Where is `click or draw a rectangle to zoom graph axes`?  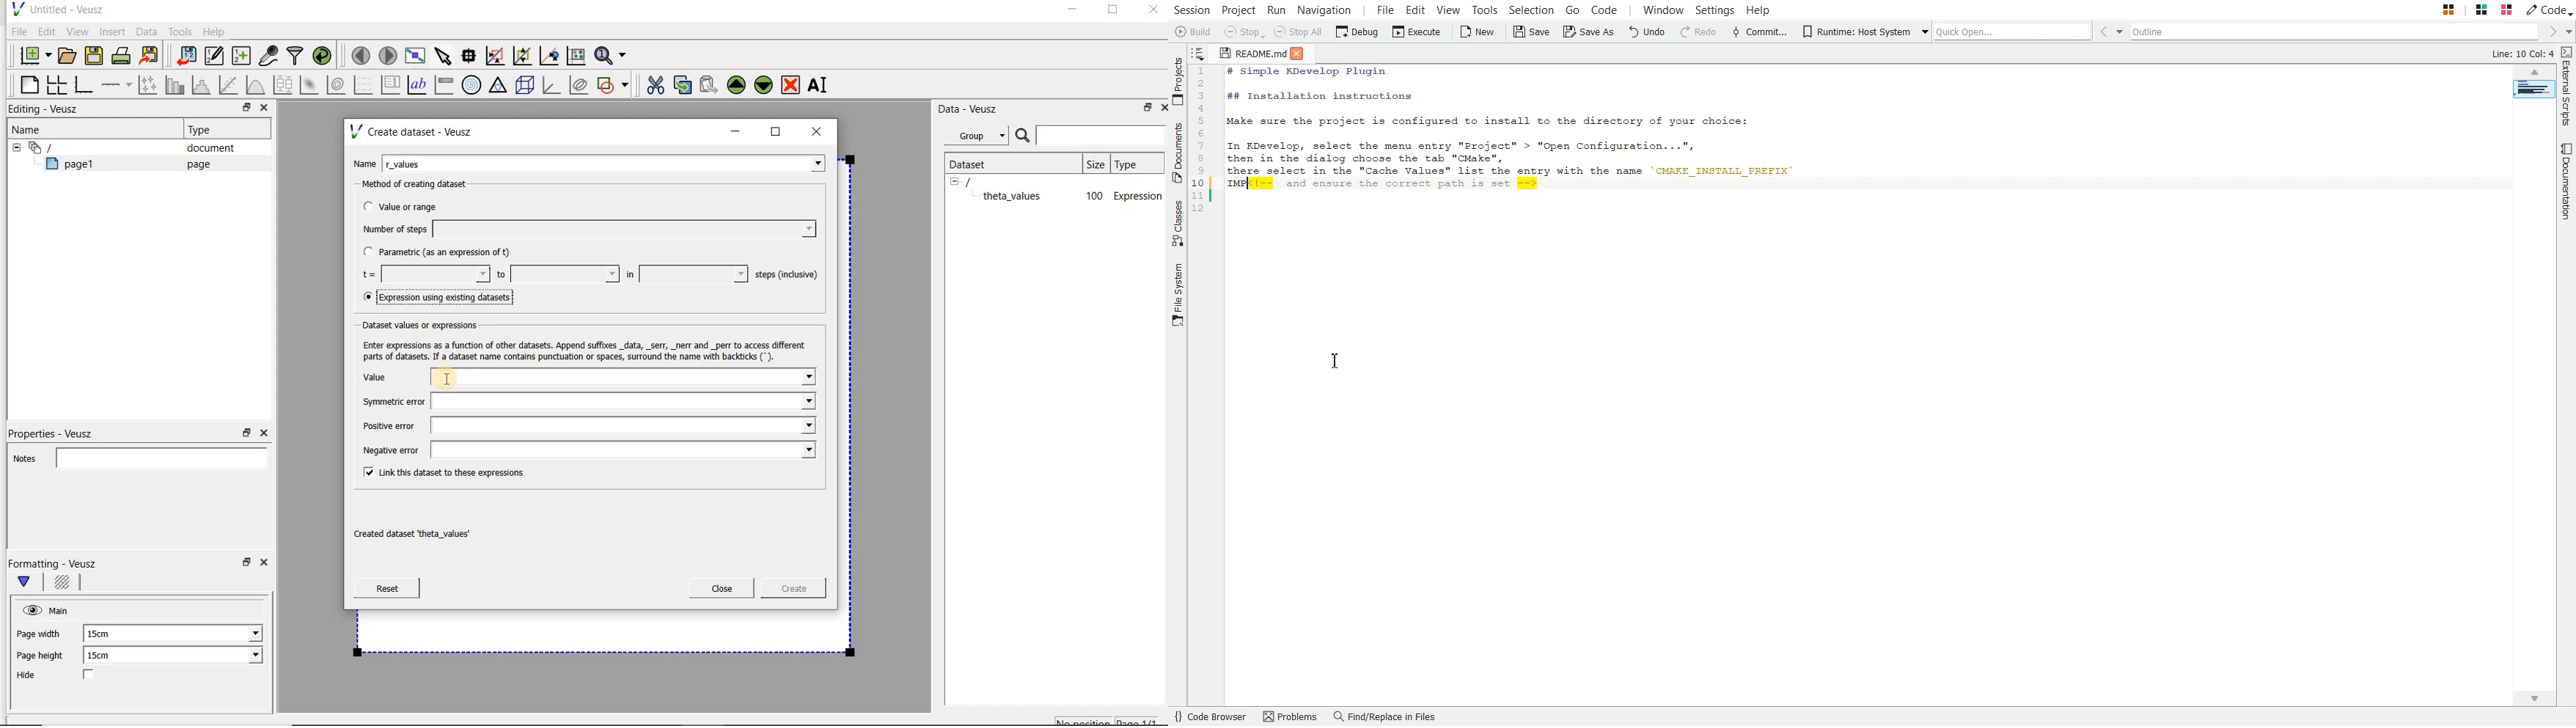
click or draw a rectangle to zoom graph axes is located at coordinates (498, 56).